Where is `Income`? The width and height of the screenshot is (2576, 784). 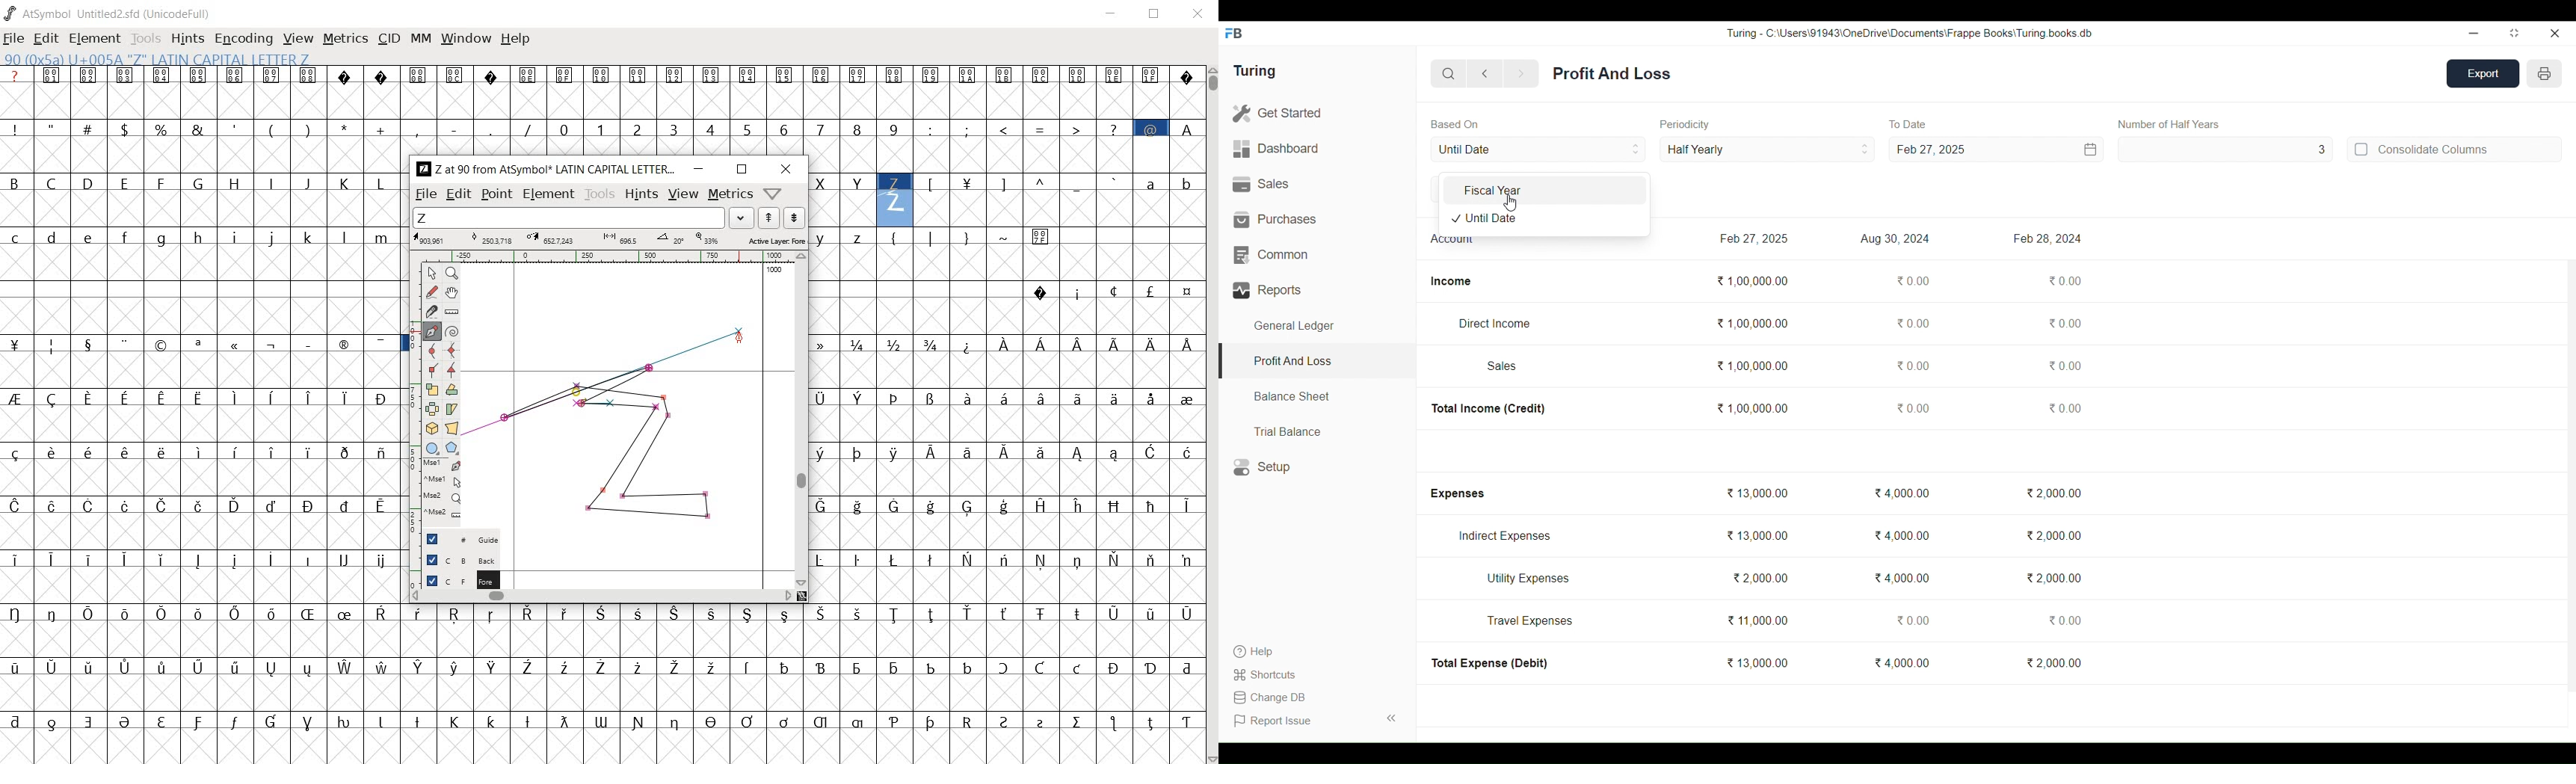
Income is located at coordinates (1451, 282).